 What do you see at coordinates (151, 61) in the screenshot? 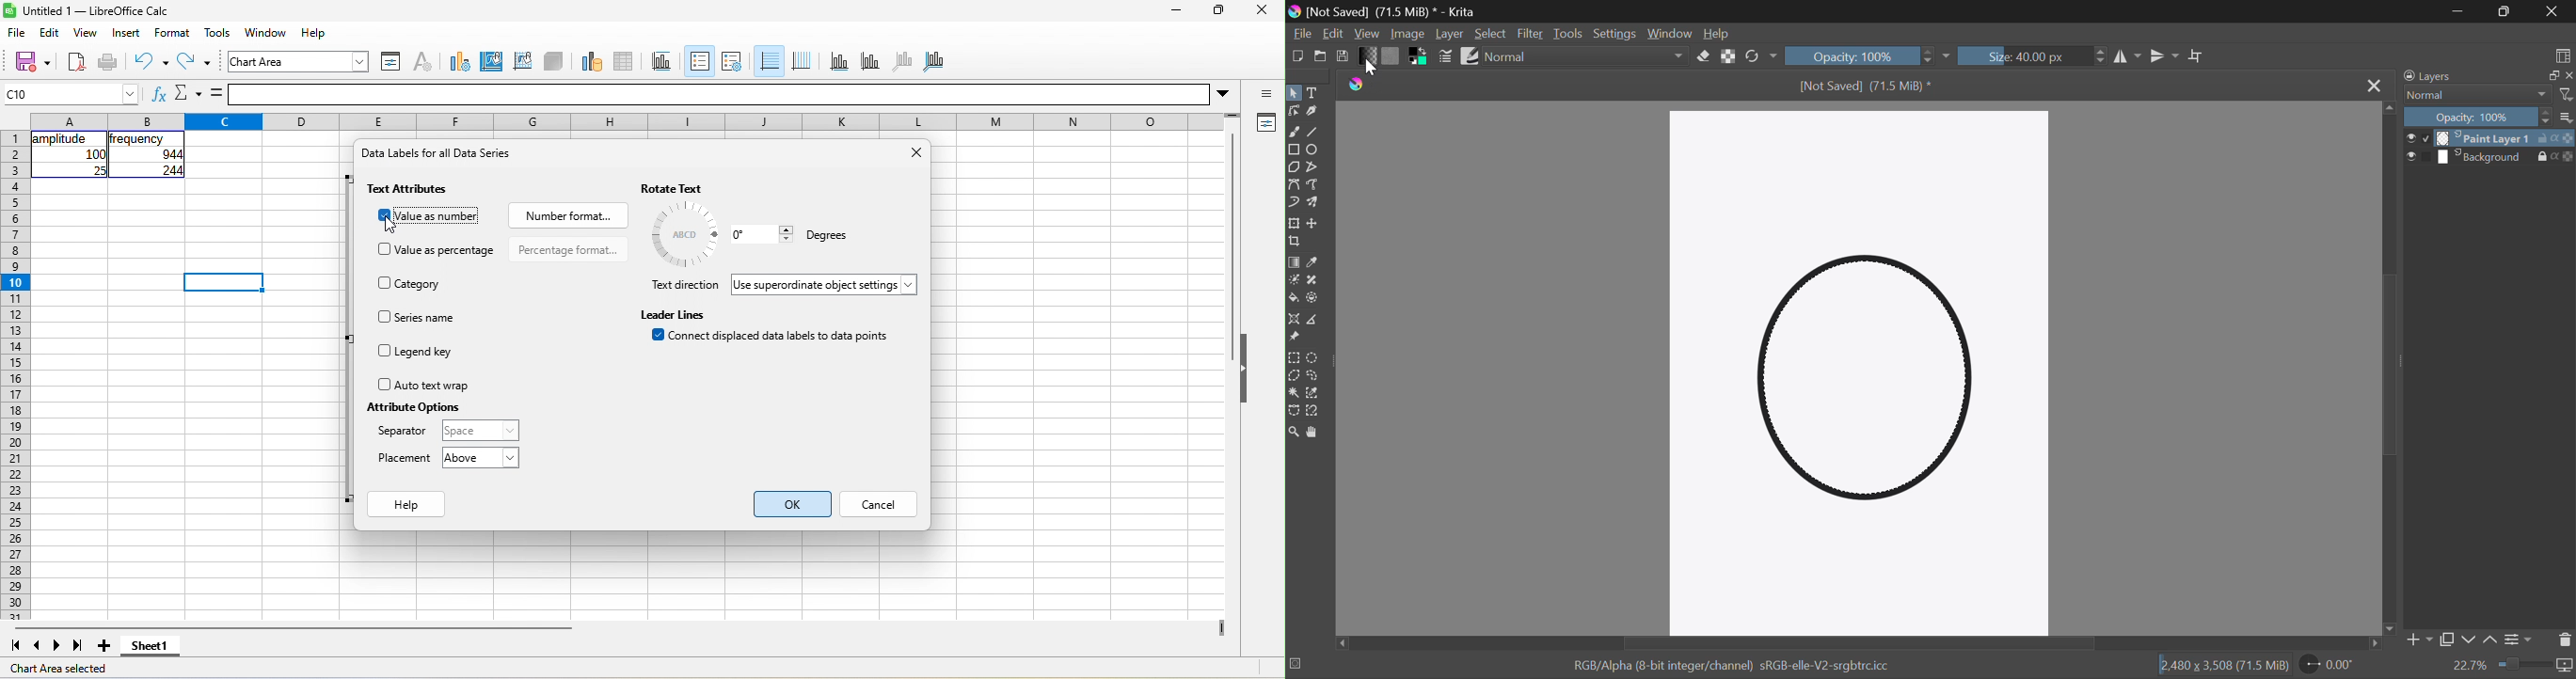
I see `undo` at bounding box center [151, 61].